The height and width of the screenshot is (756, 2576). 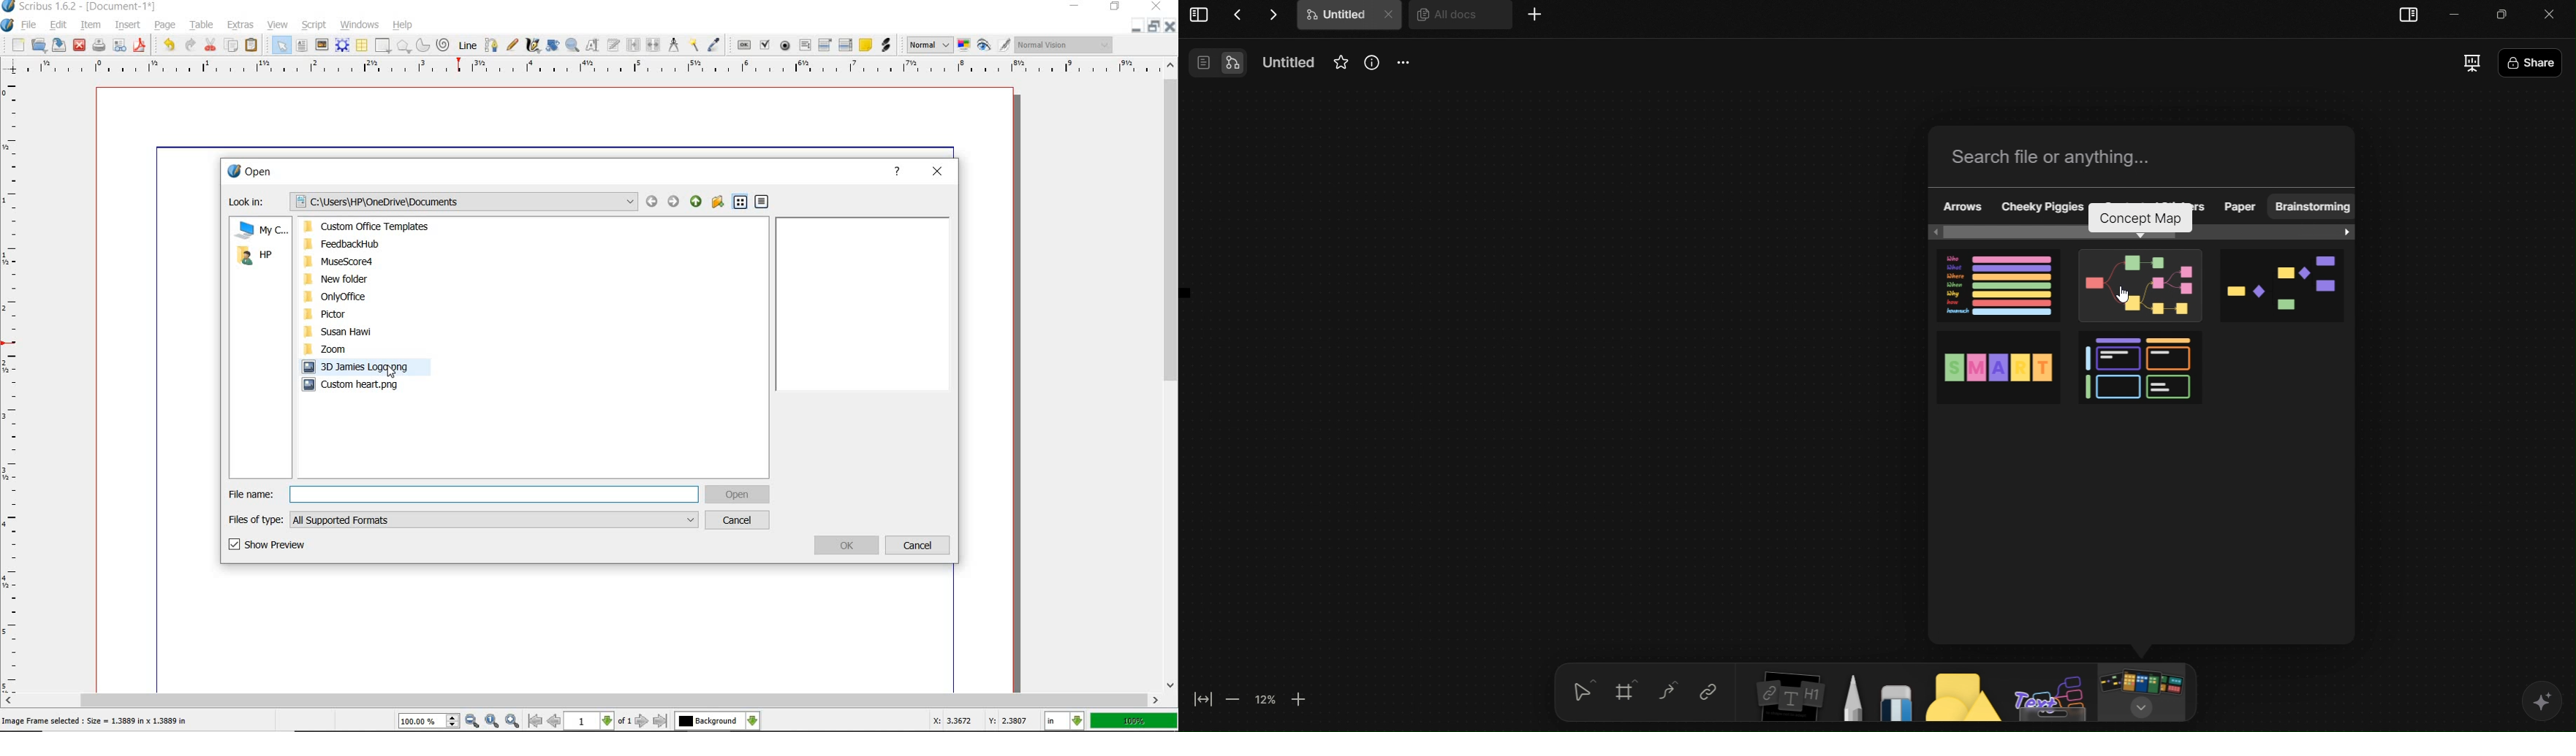 What do you see at coordinates (333, 348) in the screenshot?
I see `Zoom` at bounding box center [333, 348].